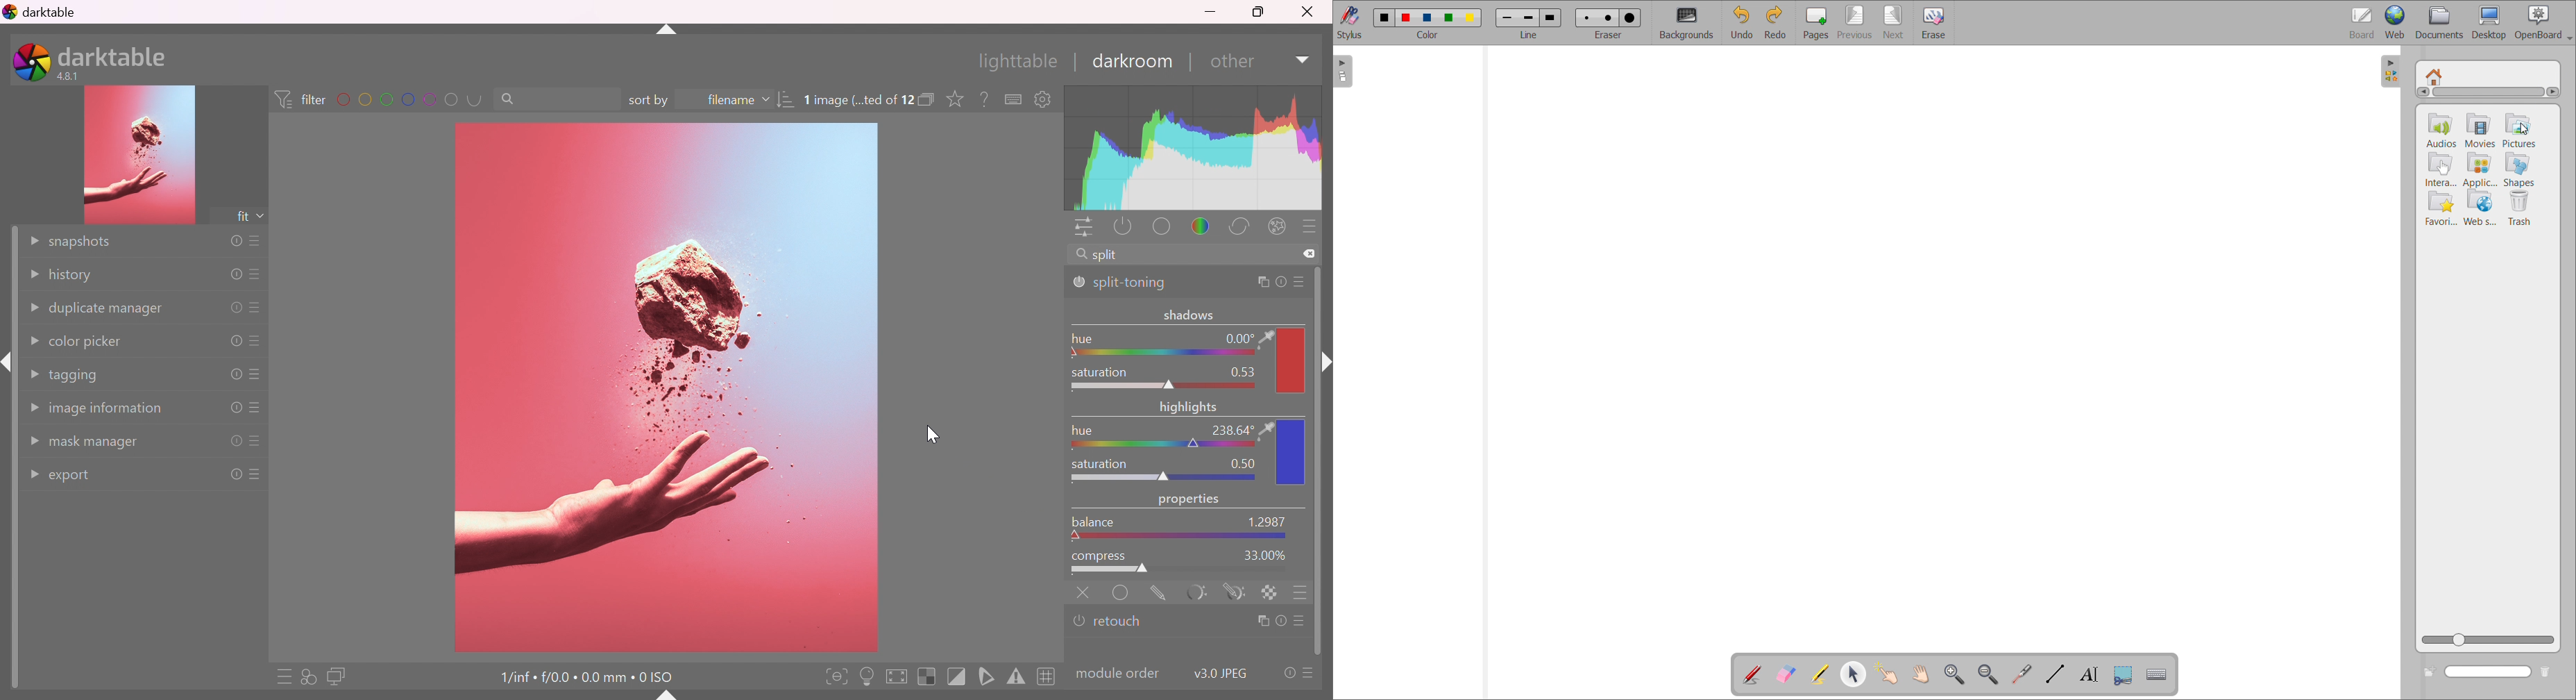 The width and height of the screenshot is (2576, 700). What do you see at coordinates (72, 76) in the screenshot?
I see `4.8.1` at bounding box center [72, 76].